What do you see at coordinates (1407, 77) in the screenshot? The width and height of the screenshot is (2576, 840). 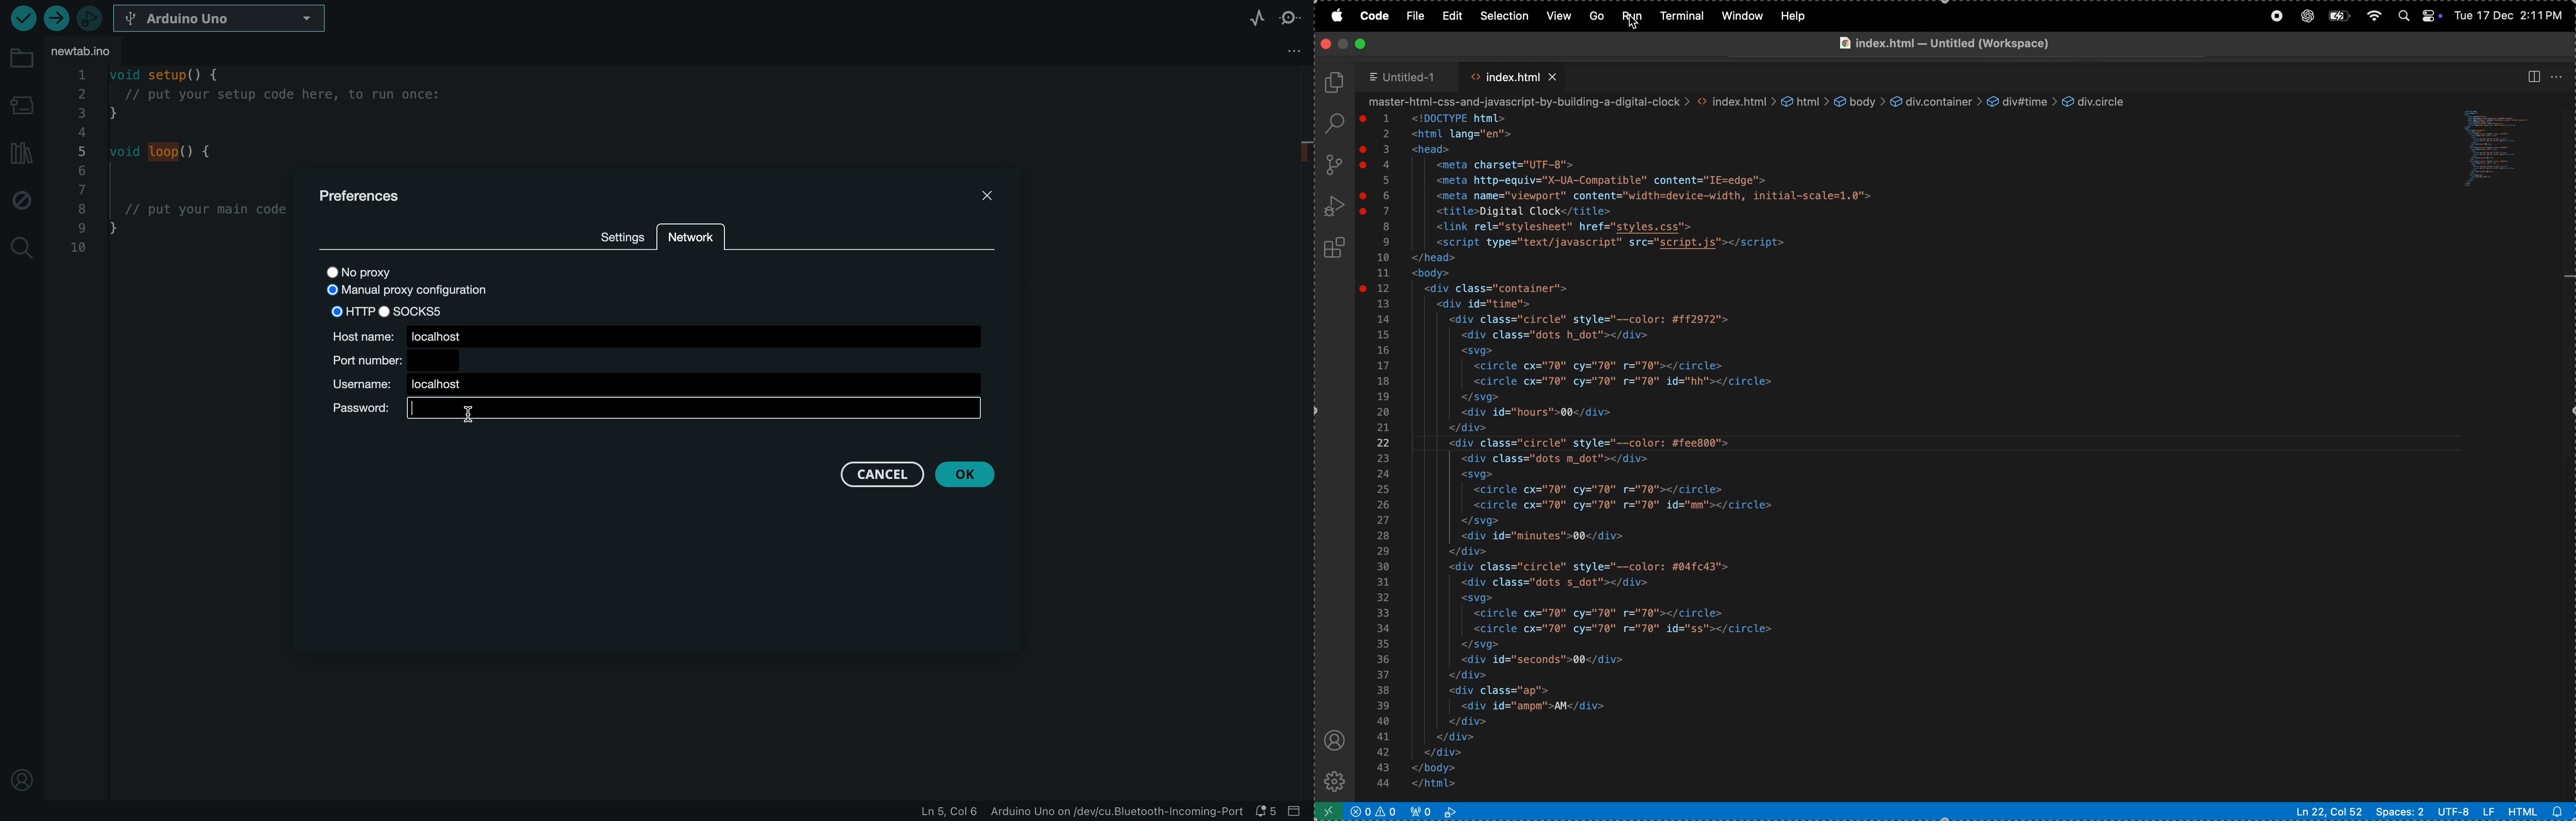 I see `untitled 1` at bounding box center [1407, 77].